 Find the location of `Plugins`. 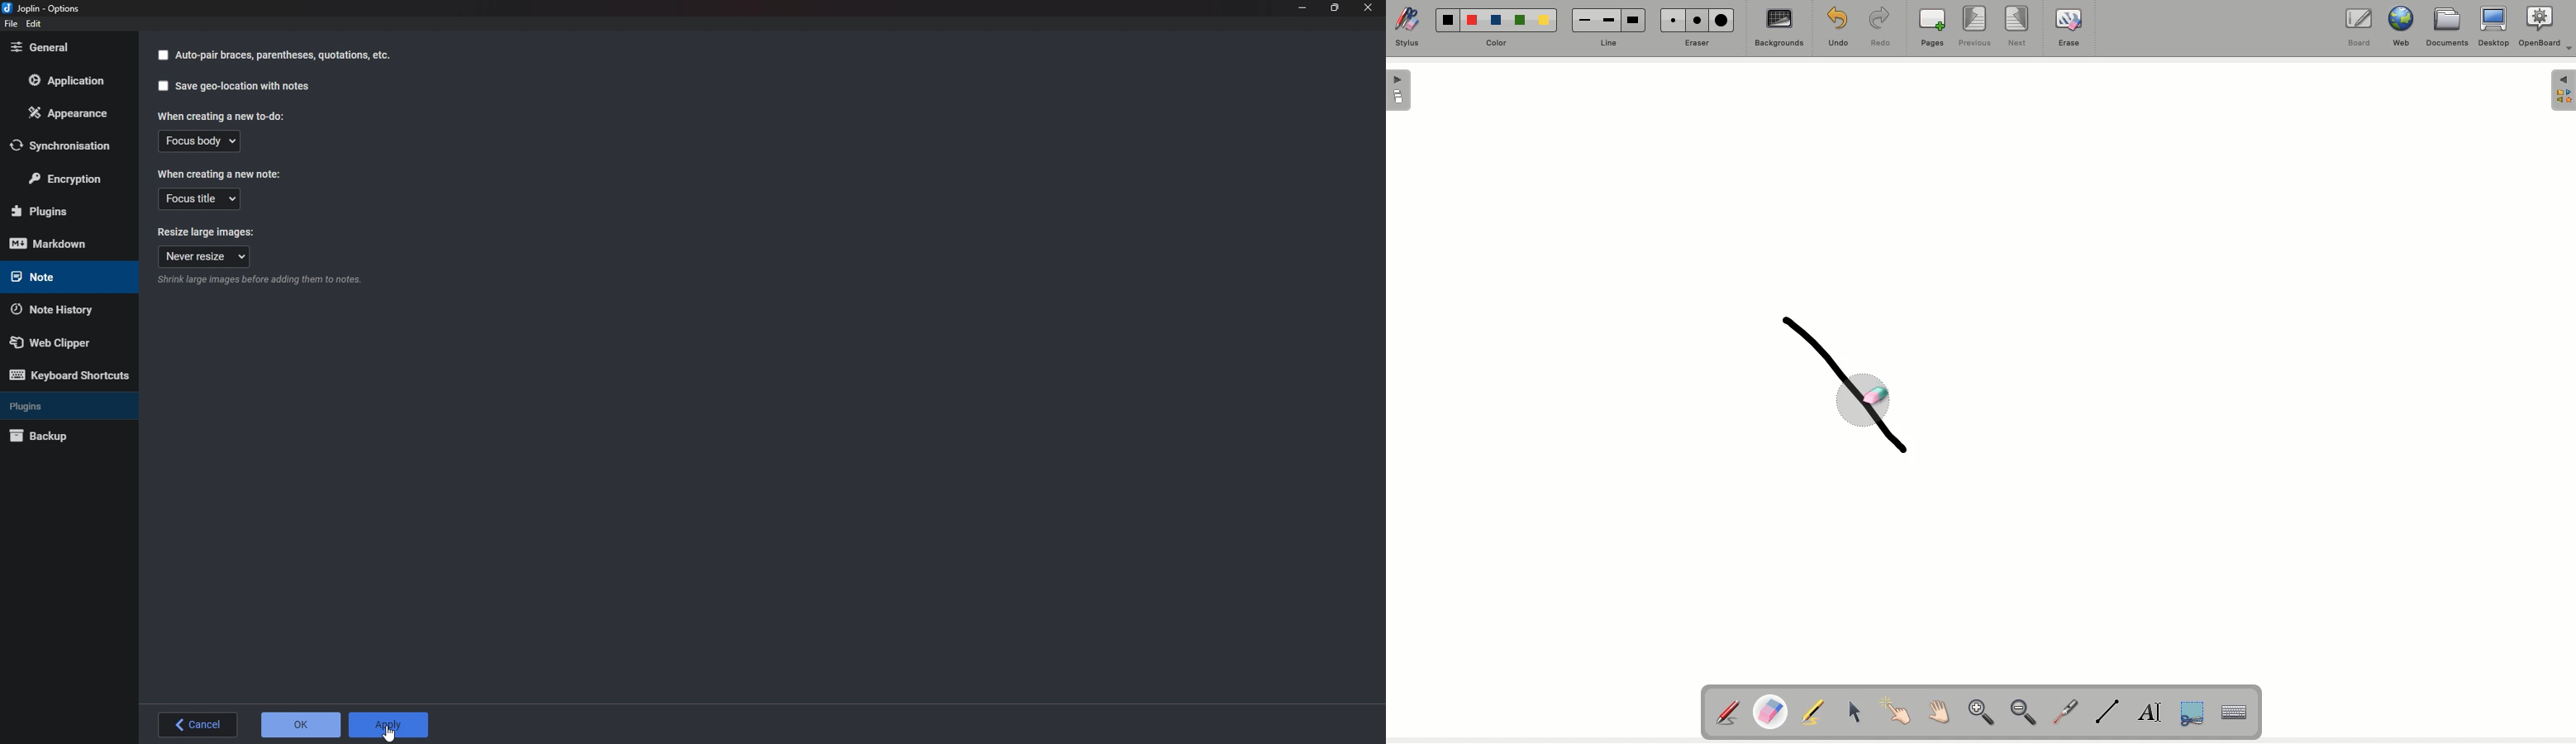

Plugins is located at coordinates (62, 405).